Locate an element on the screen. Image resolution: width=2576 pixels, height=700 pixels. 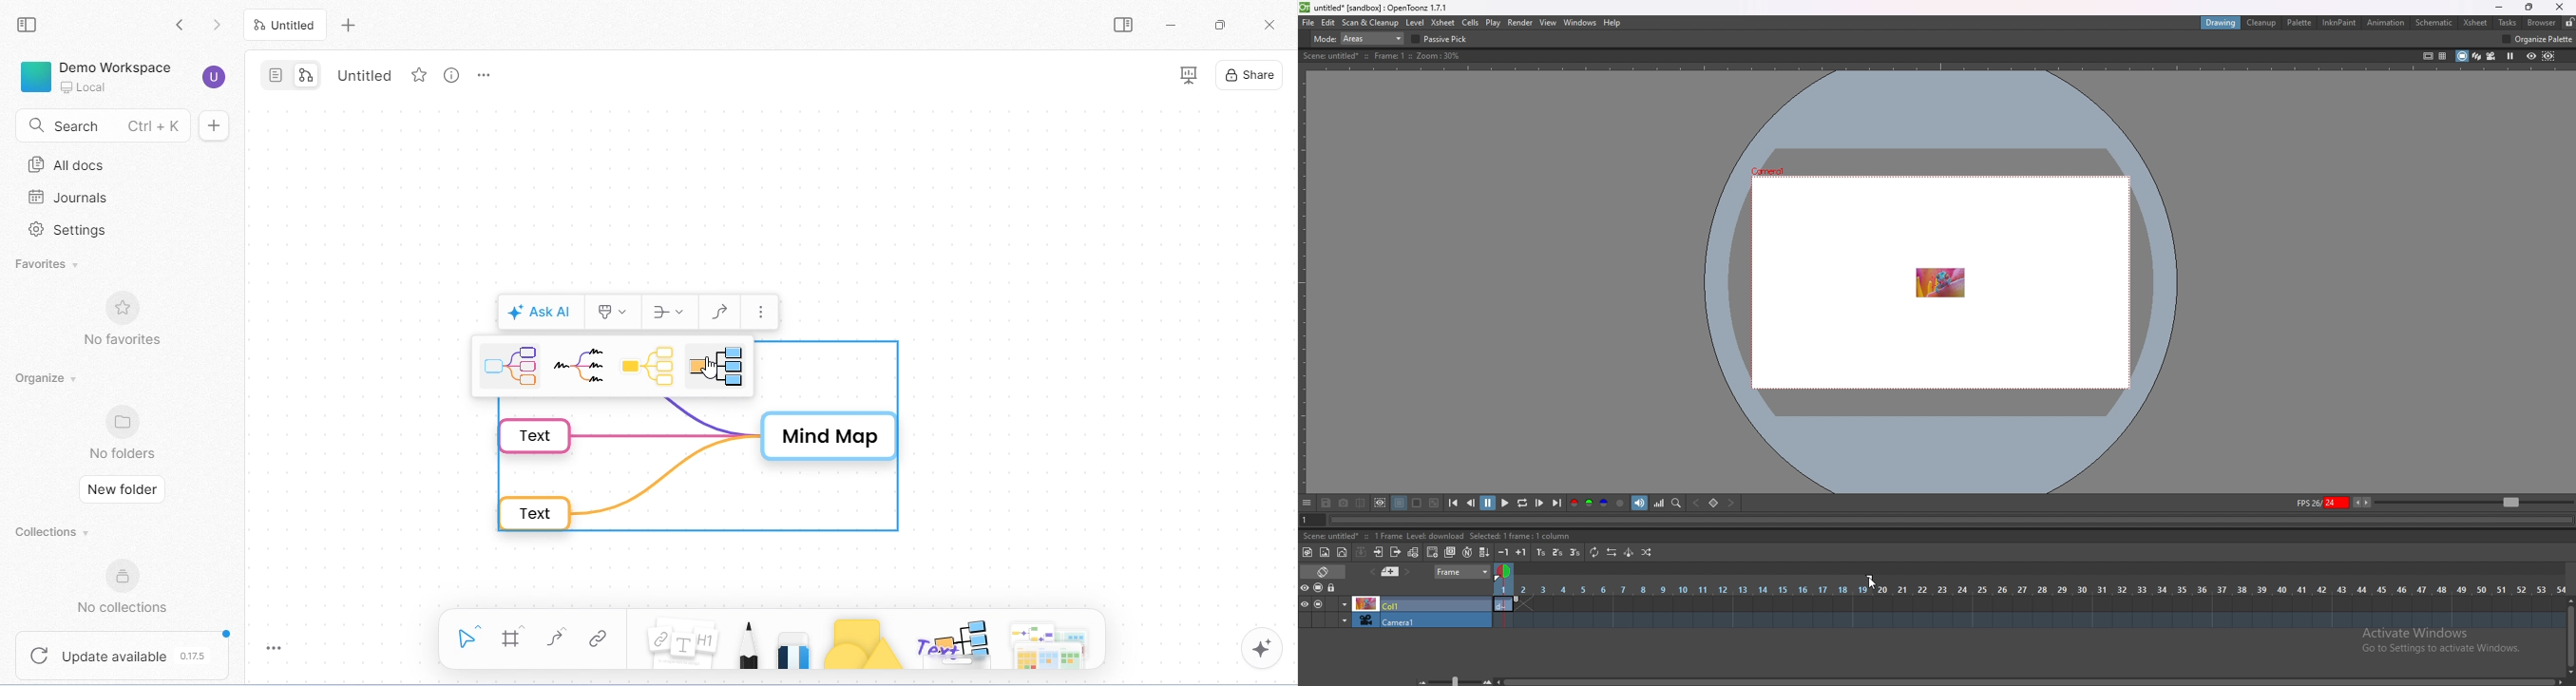
note is located at coordinates (680, 638).